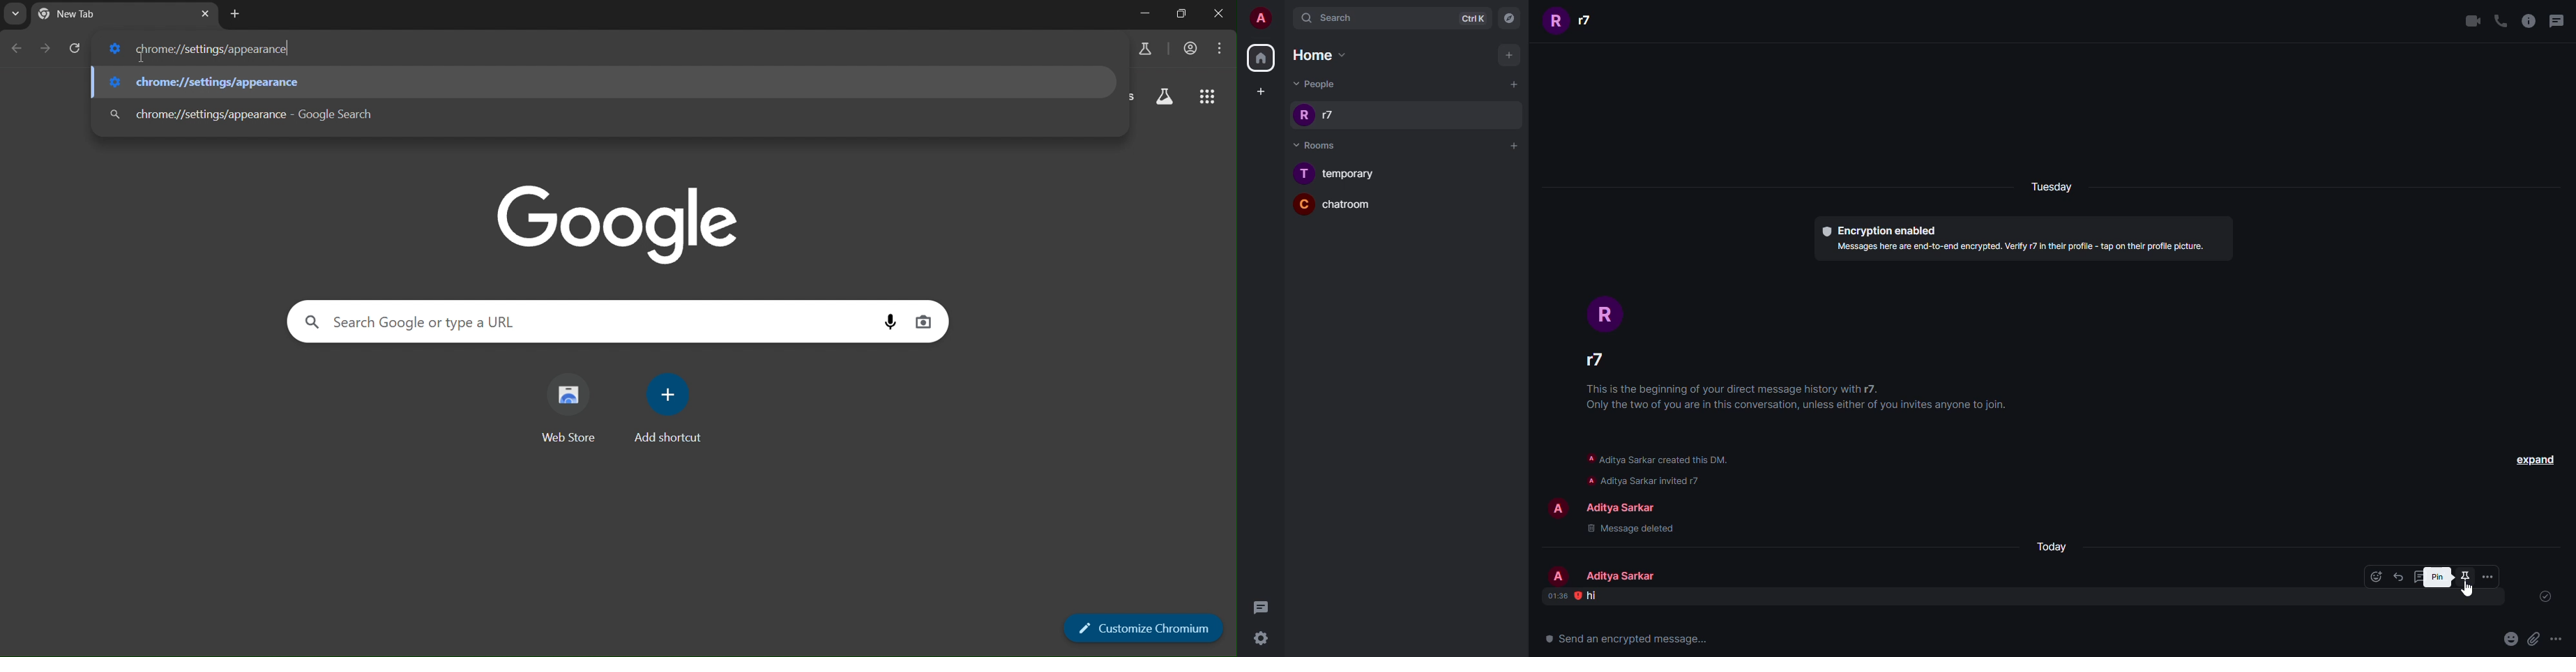 This screenshot has width=2576, height=672. What do you see at coordinates (1577, 20) in the screenshot?
I see `people` at bounding box center [1577, 20].